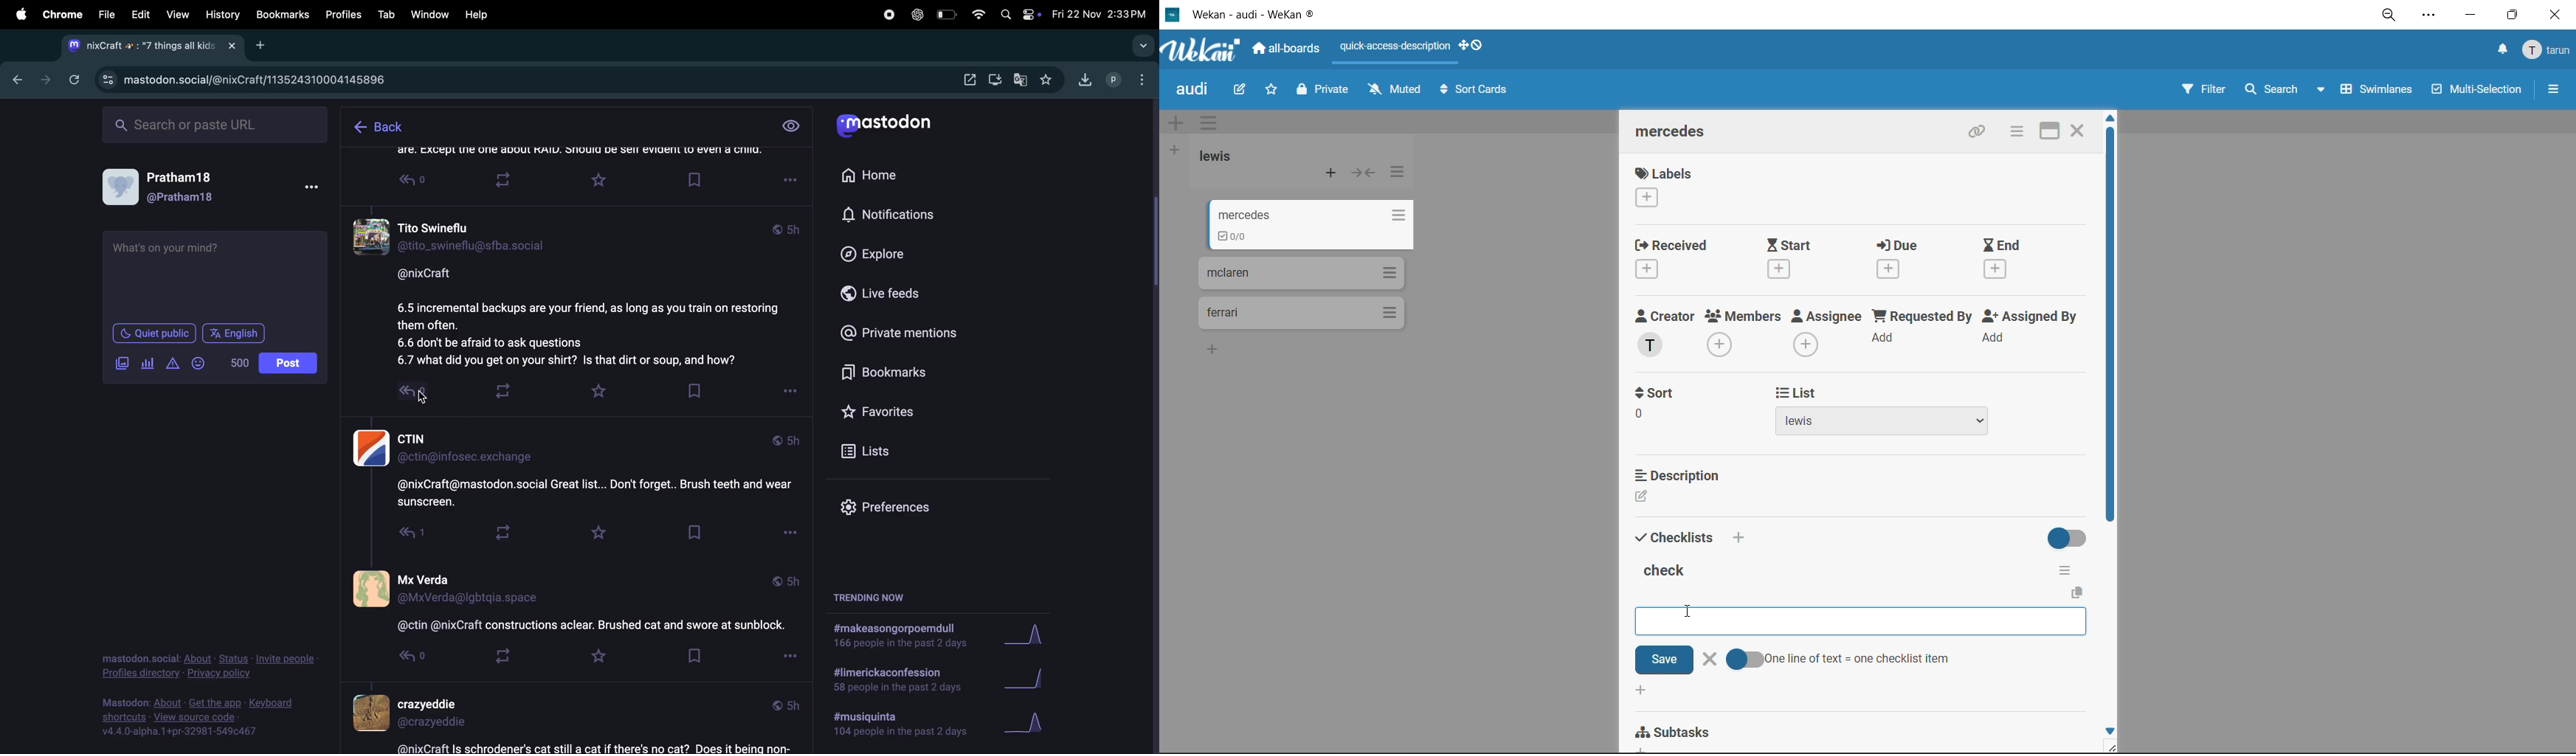 The width and height of the screenshot is (2576, 756). Describe the element at coordinates (598, 659) in the screenshot. I see `Favourite` at that location.